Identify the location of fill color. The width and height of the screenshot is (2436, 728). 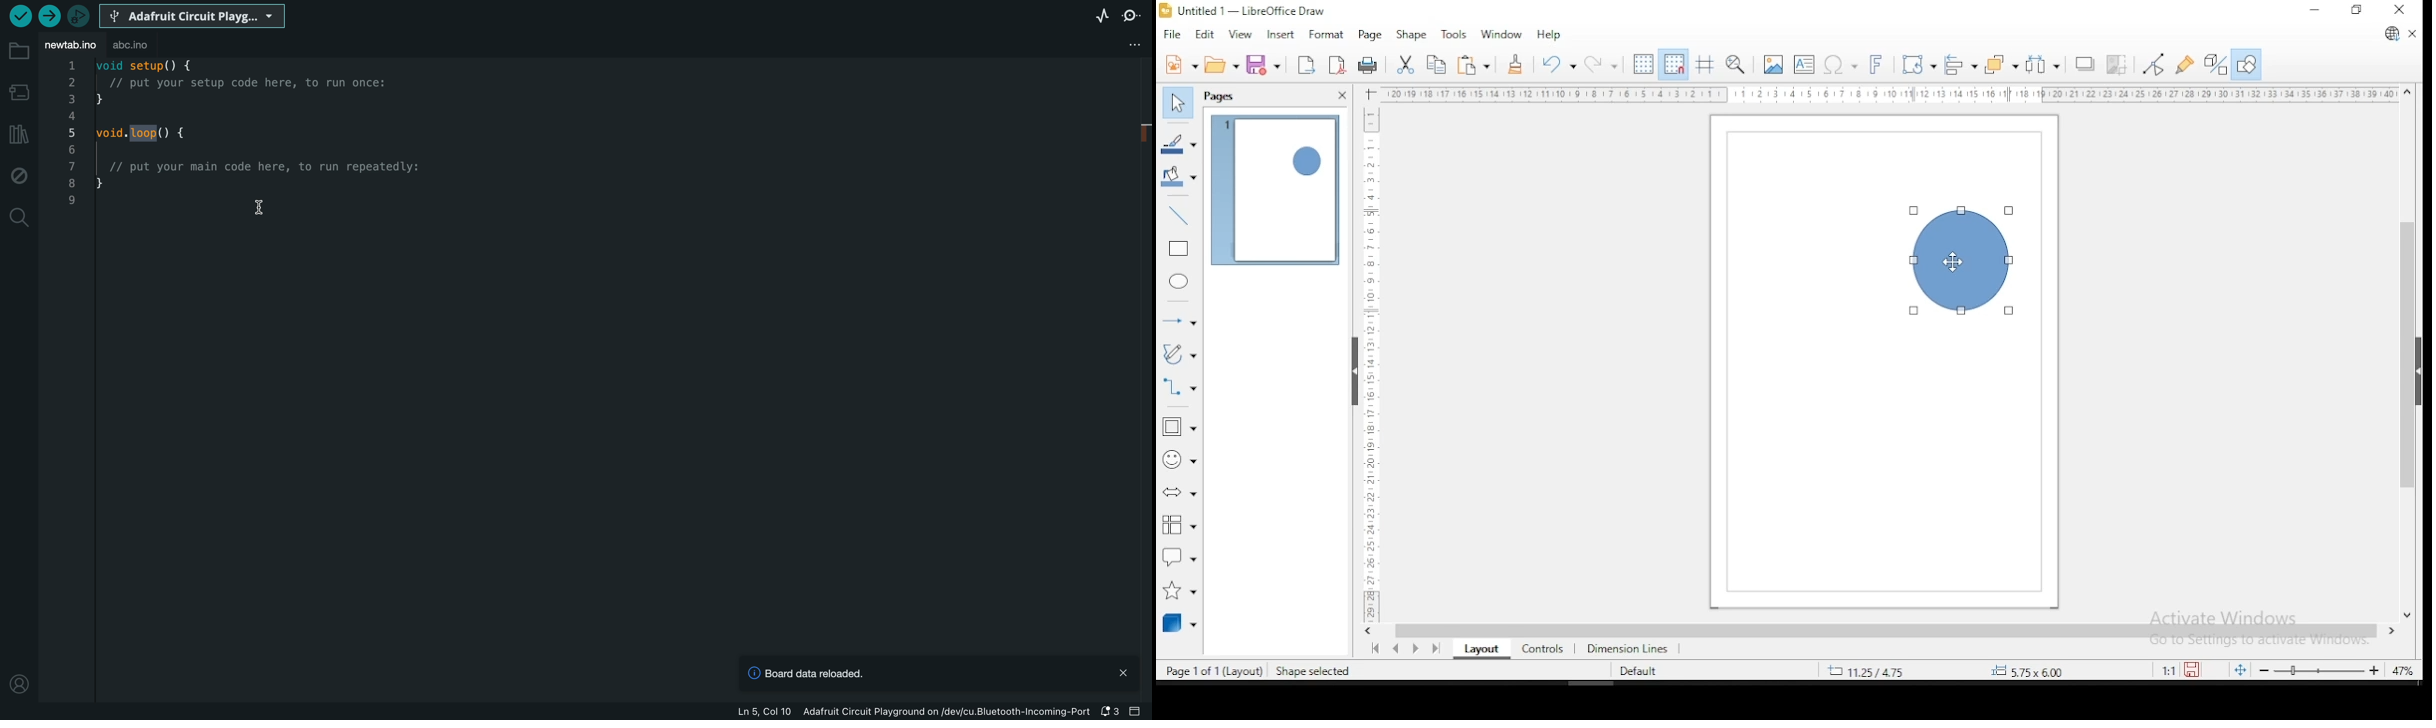
(1180, 176).